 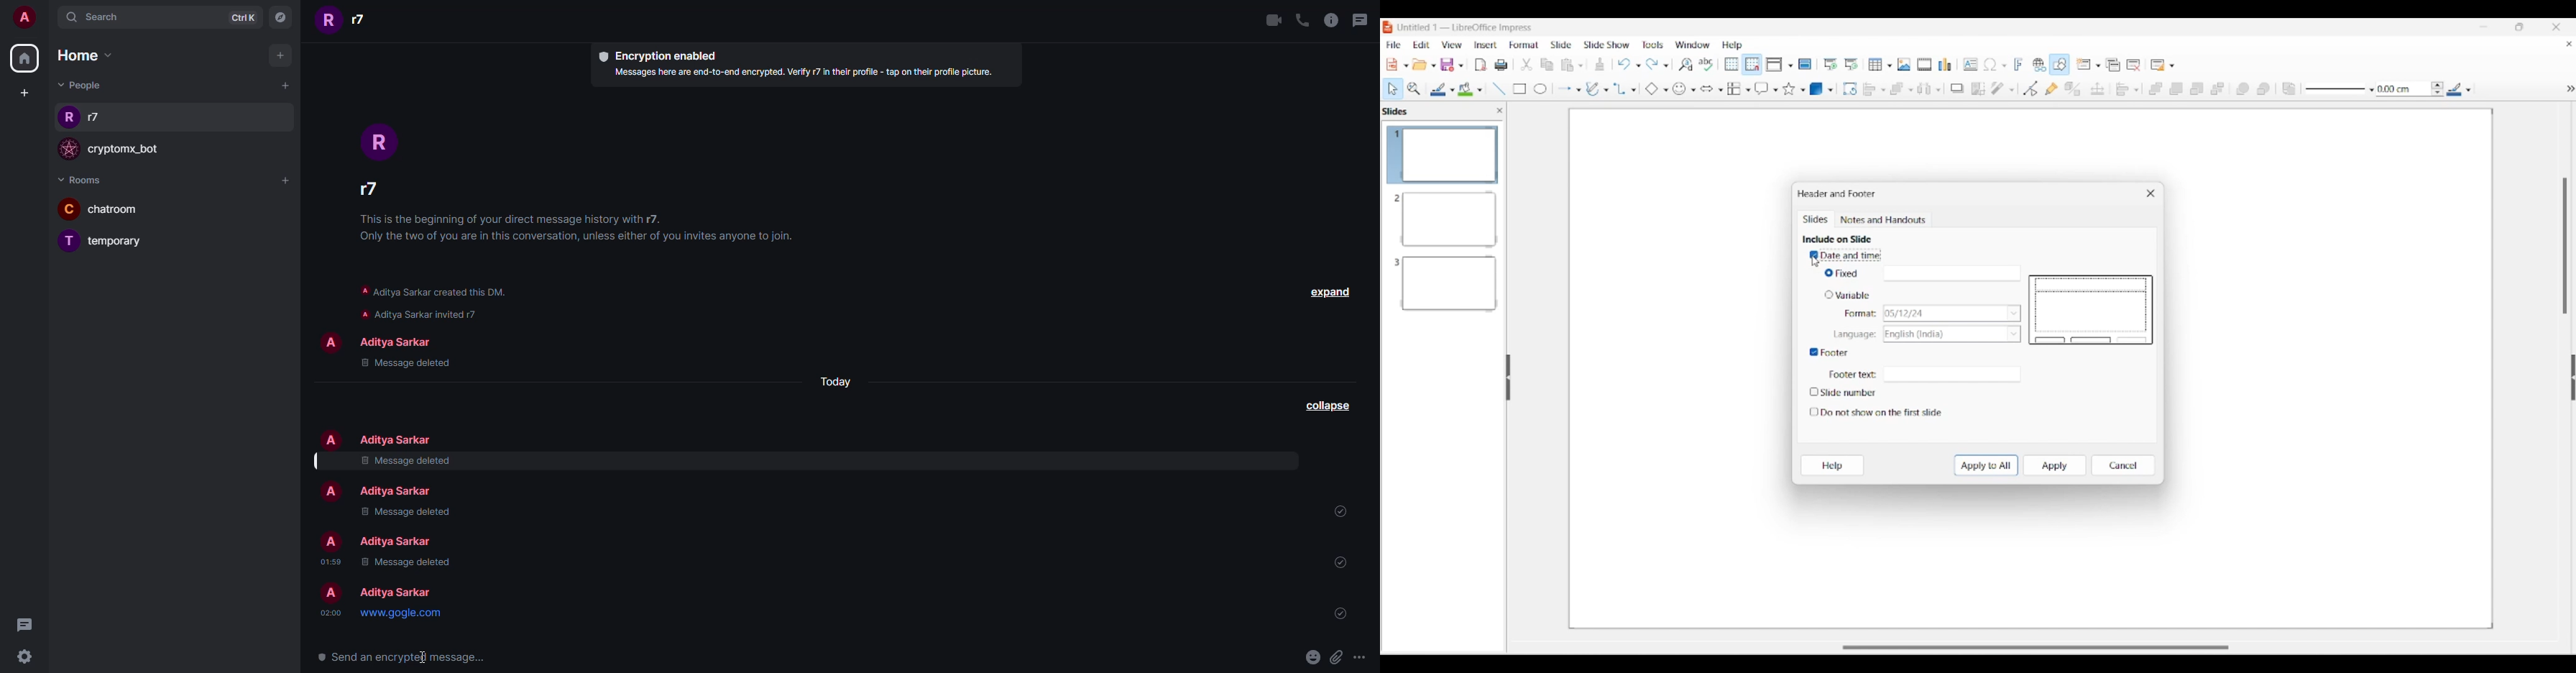 I want to click on profile, so click(x=68, y=116).